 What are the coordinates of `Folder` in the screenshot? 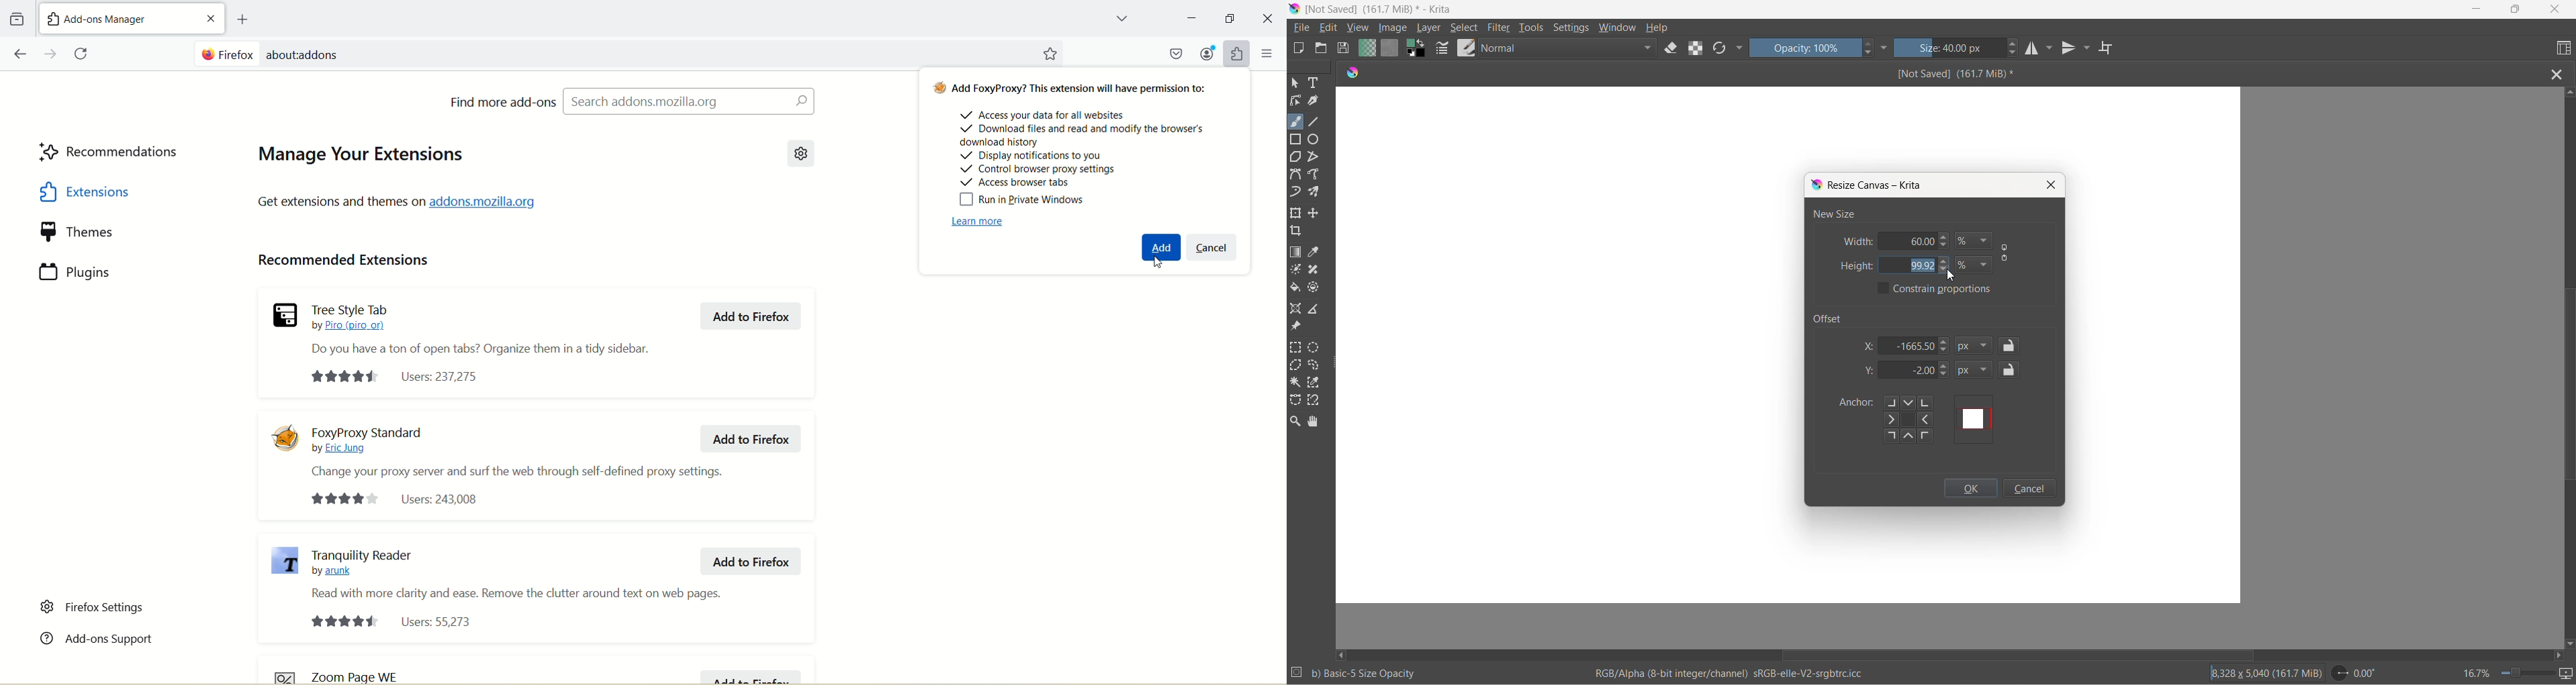 It's located at (16, 19).